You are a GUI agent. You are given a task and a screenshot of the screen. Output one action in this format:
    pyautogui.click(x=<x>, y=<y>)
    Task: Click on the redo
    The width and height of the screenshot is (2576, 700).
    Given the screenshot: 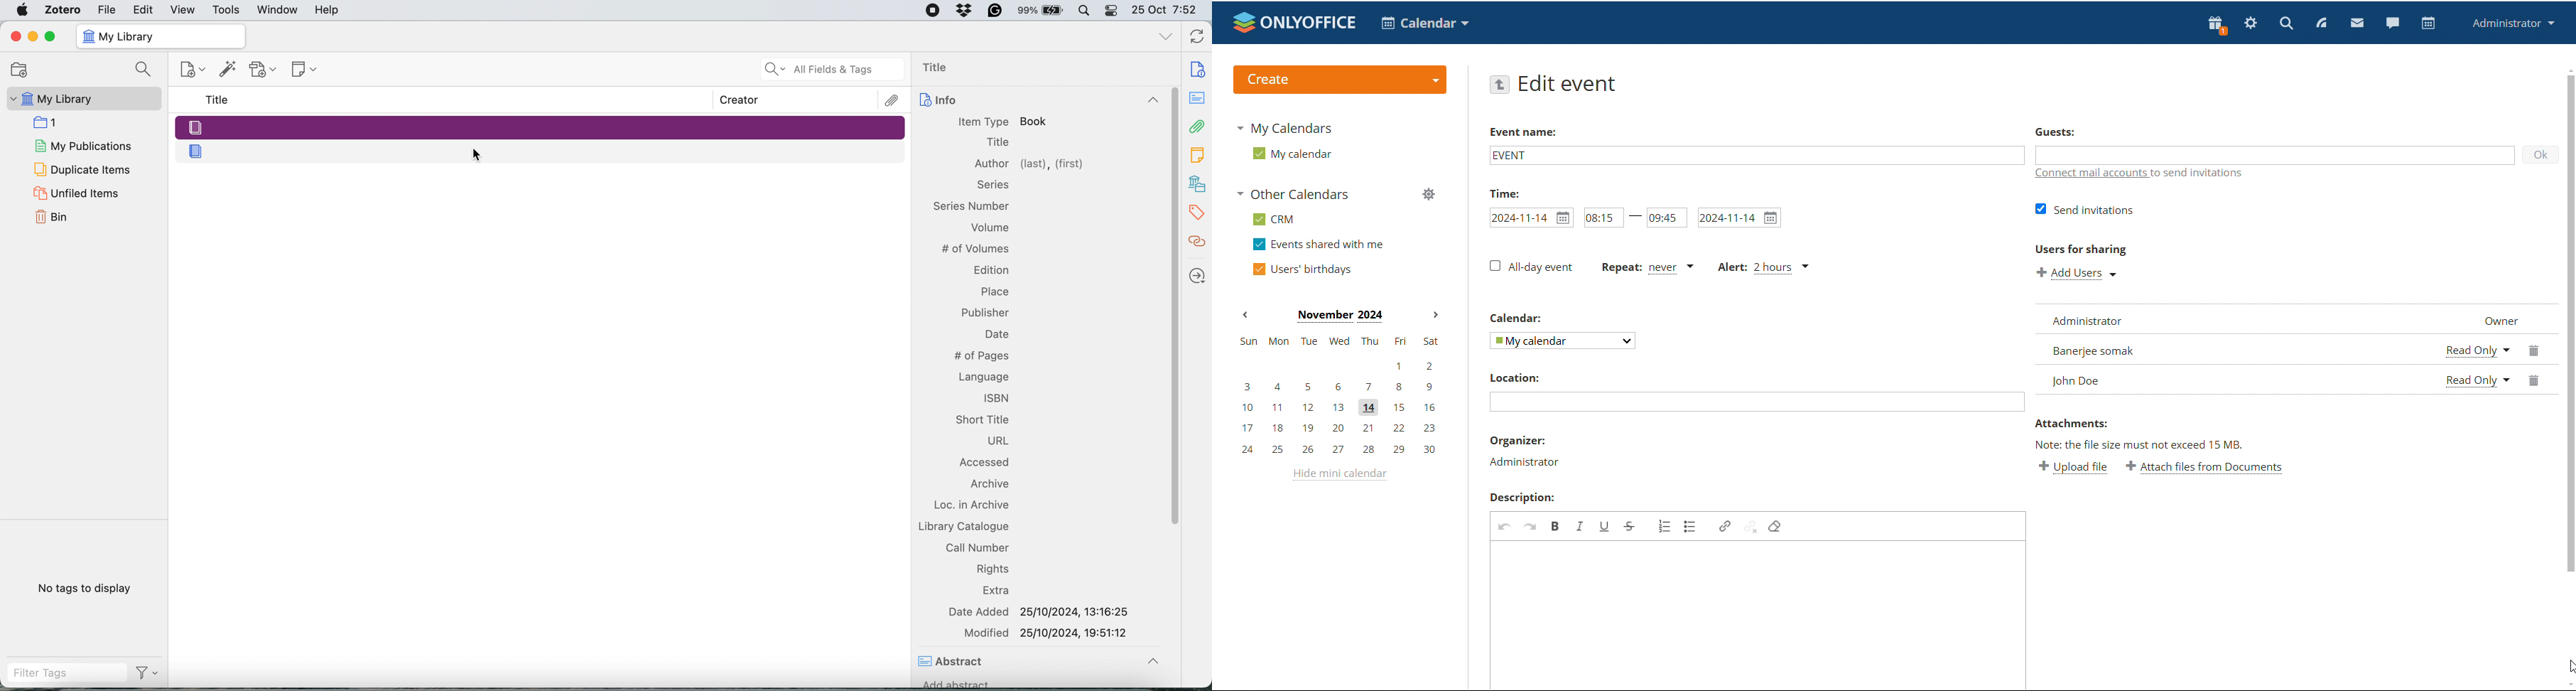 What is the action you would take?
    pyautogui.click(x=1532, y=525)
    